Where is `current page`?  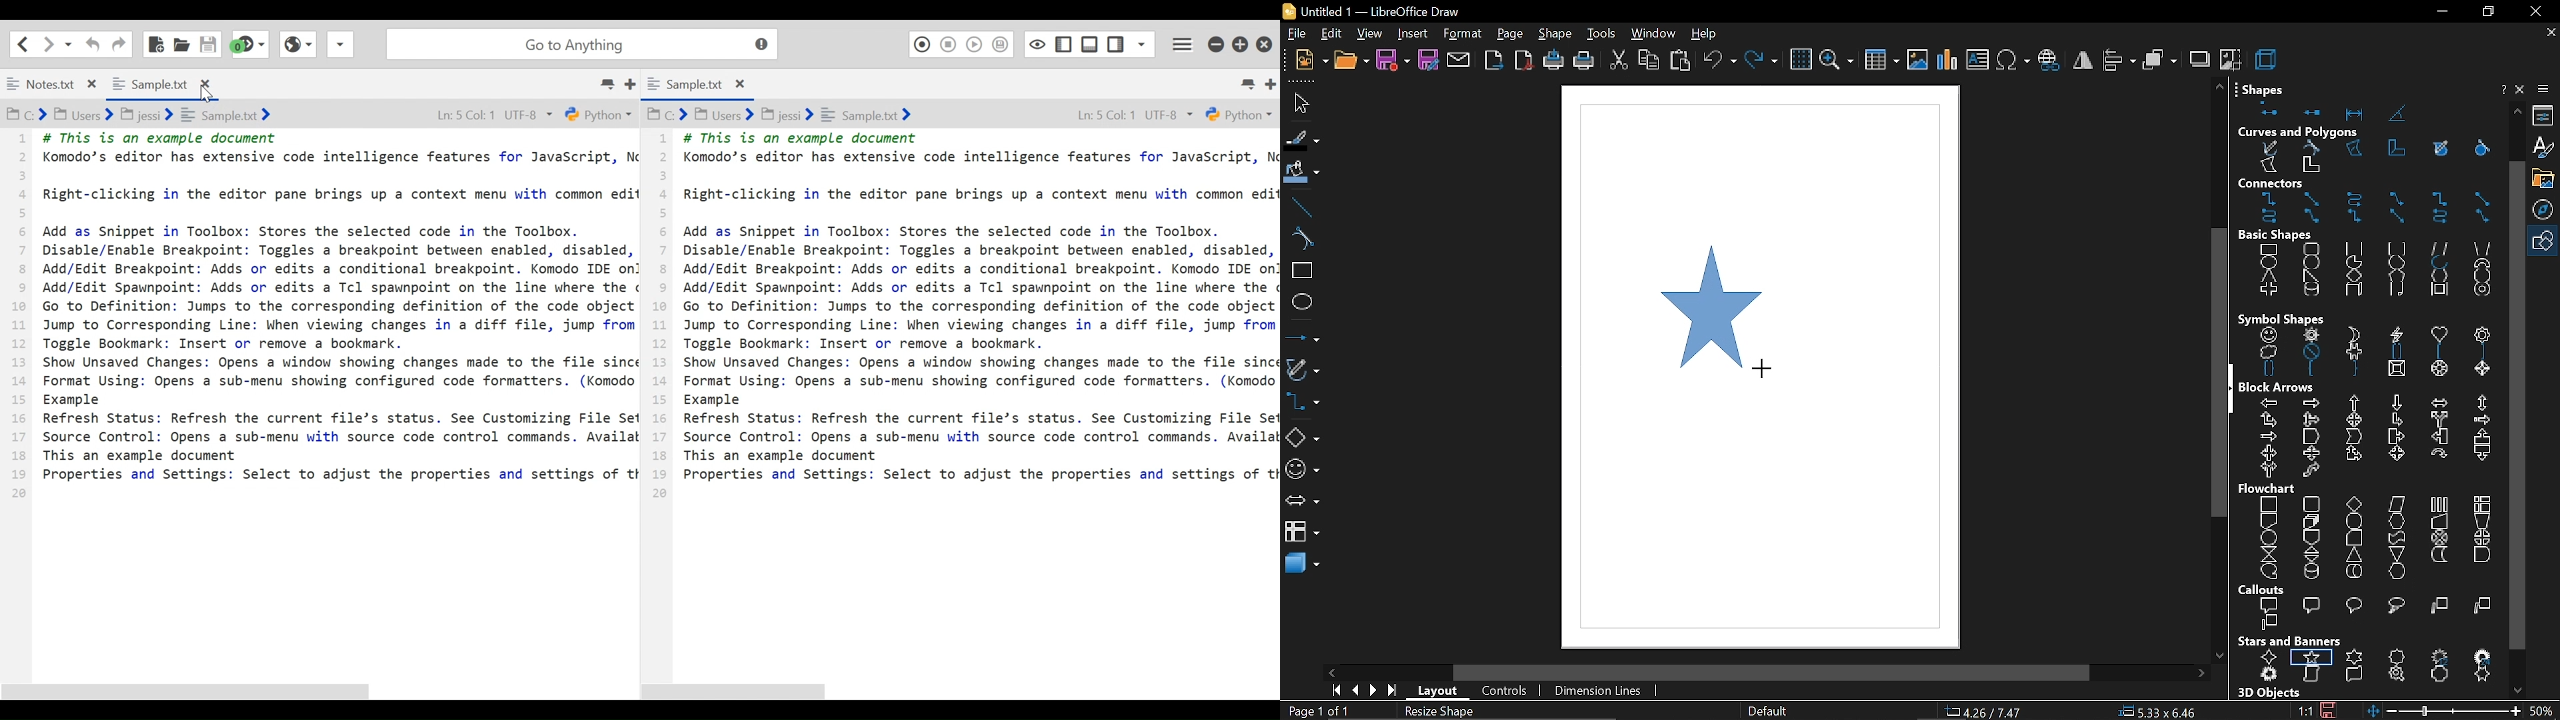 current page is located at coordinates (1315, 711).